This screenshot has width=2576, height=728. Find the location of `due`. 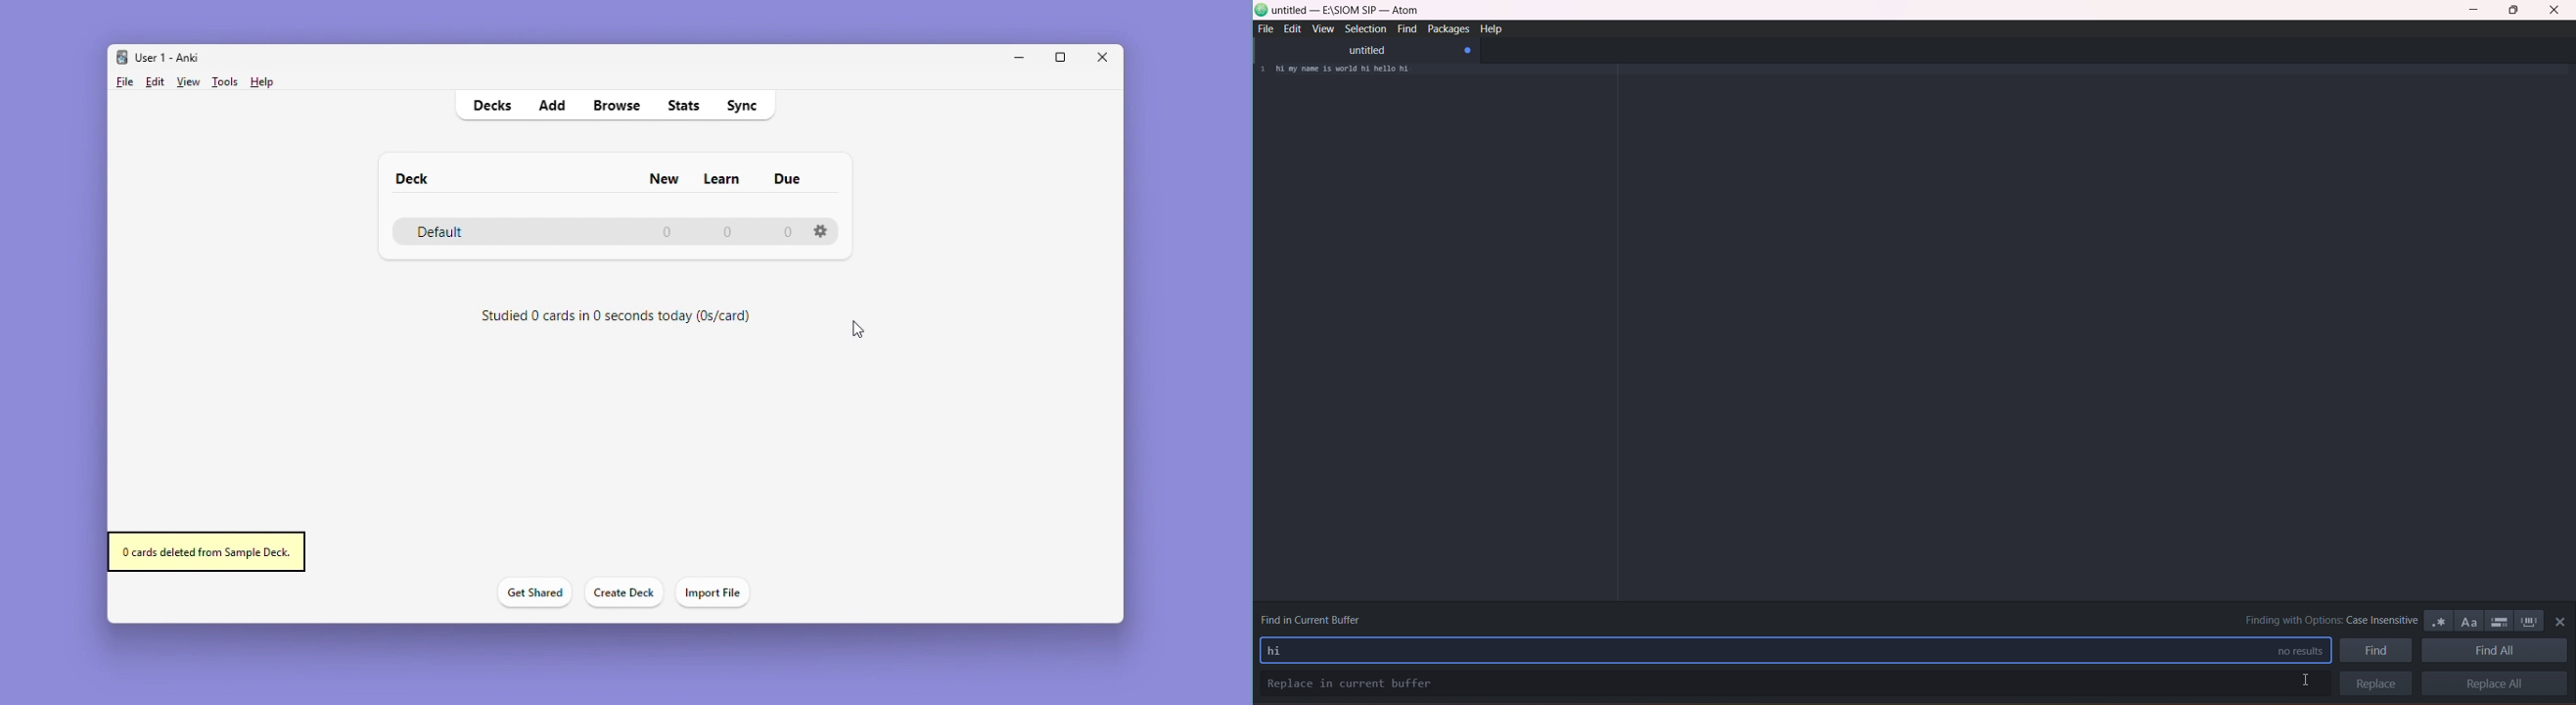

due is located at coordinates (789, 178).